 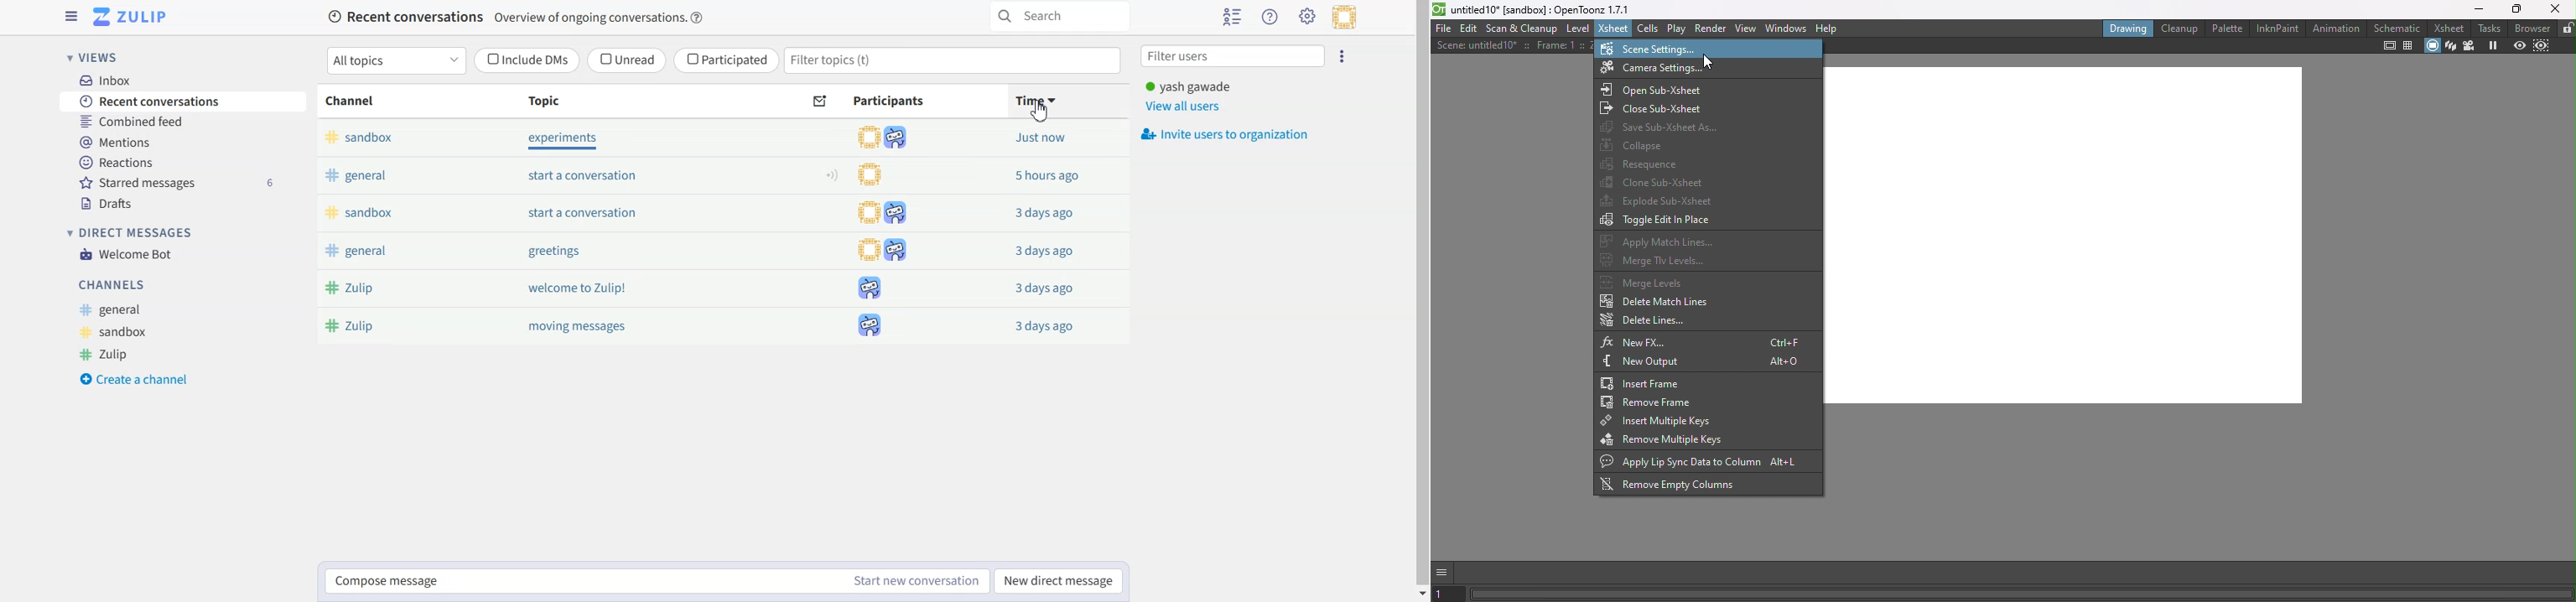 I want to click on participants, so click(x=881, y=213).